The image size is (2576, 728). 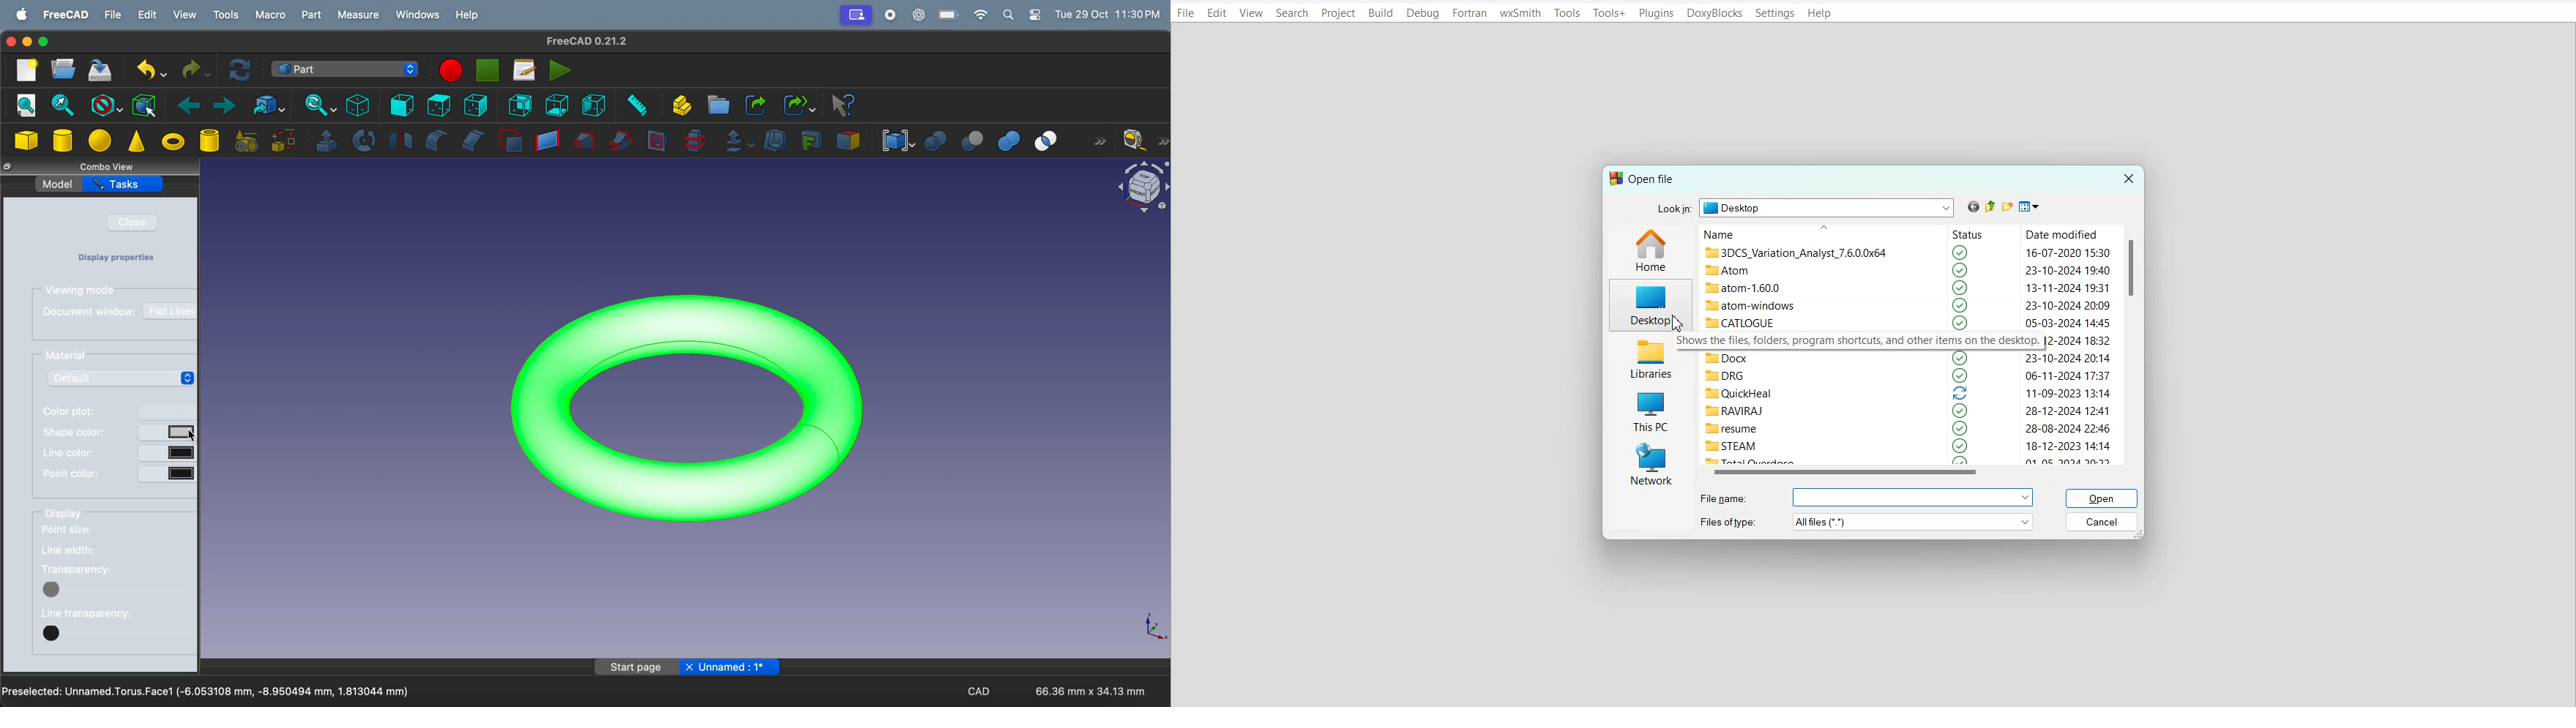 I want to click on marco recording, so click(x=451, y=70).